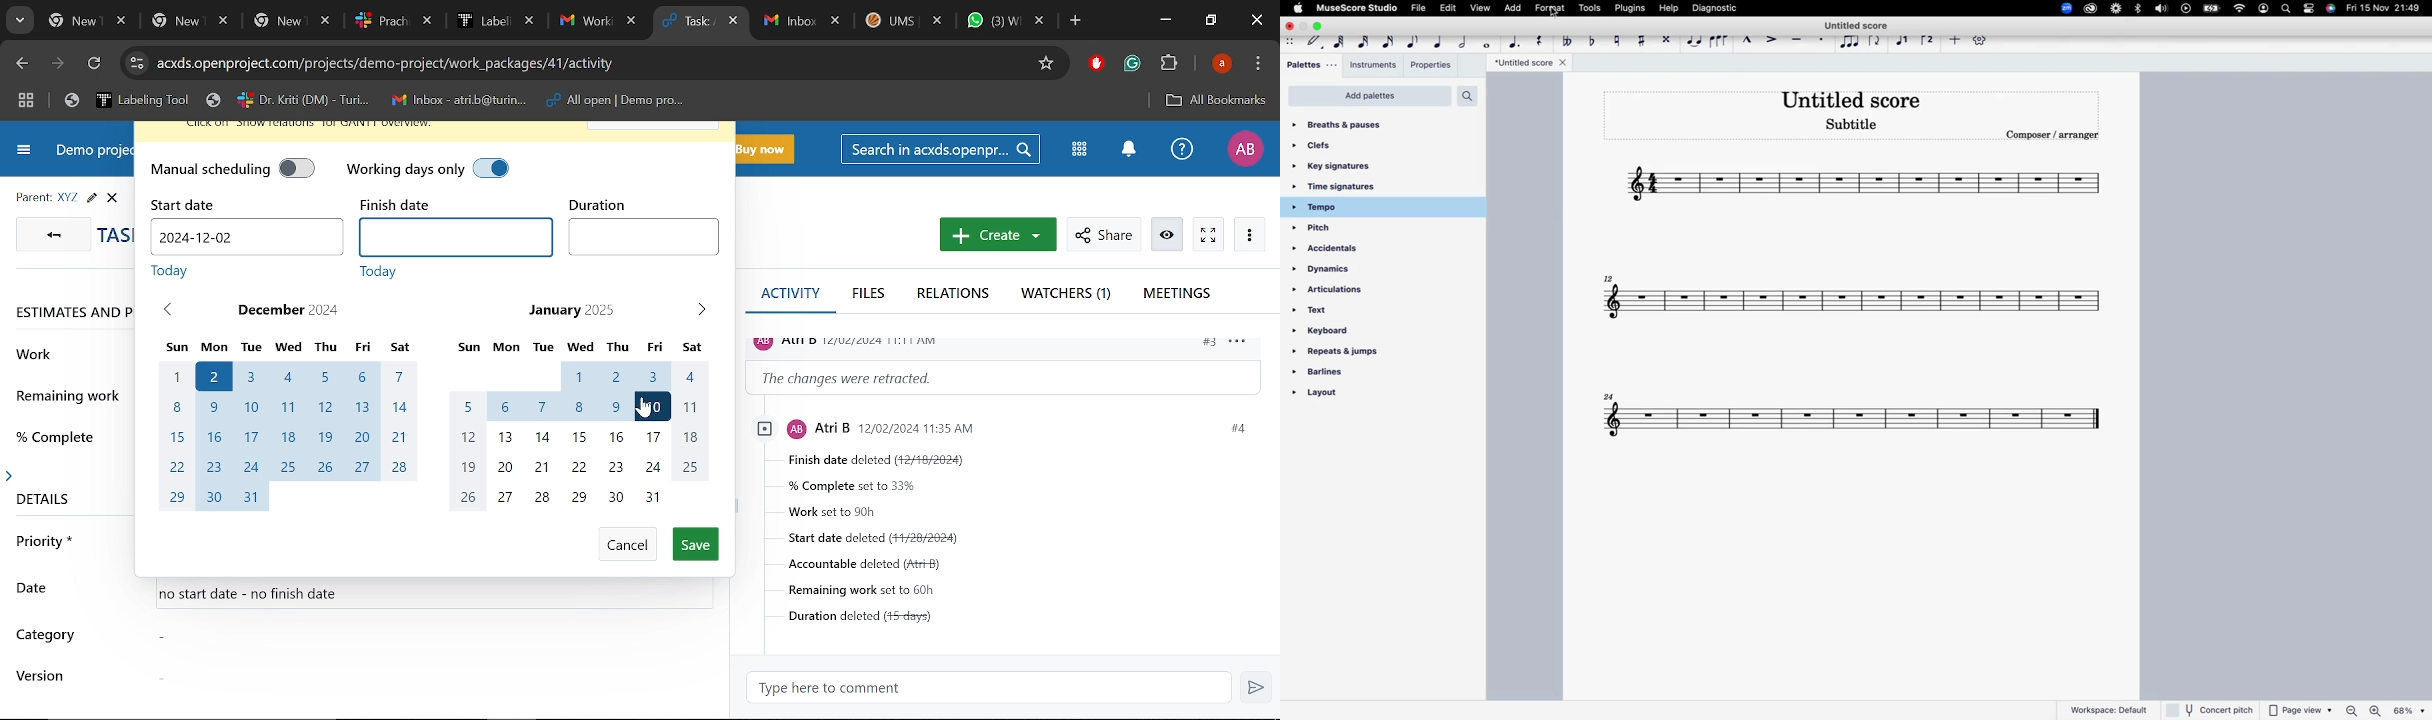 The width and height of the screenshot is (2436, 728). Describe the element at coordinates (1859, 23) in the screenshot. I see `score title` at that location.